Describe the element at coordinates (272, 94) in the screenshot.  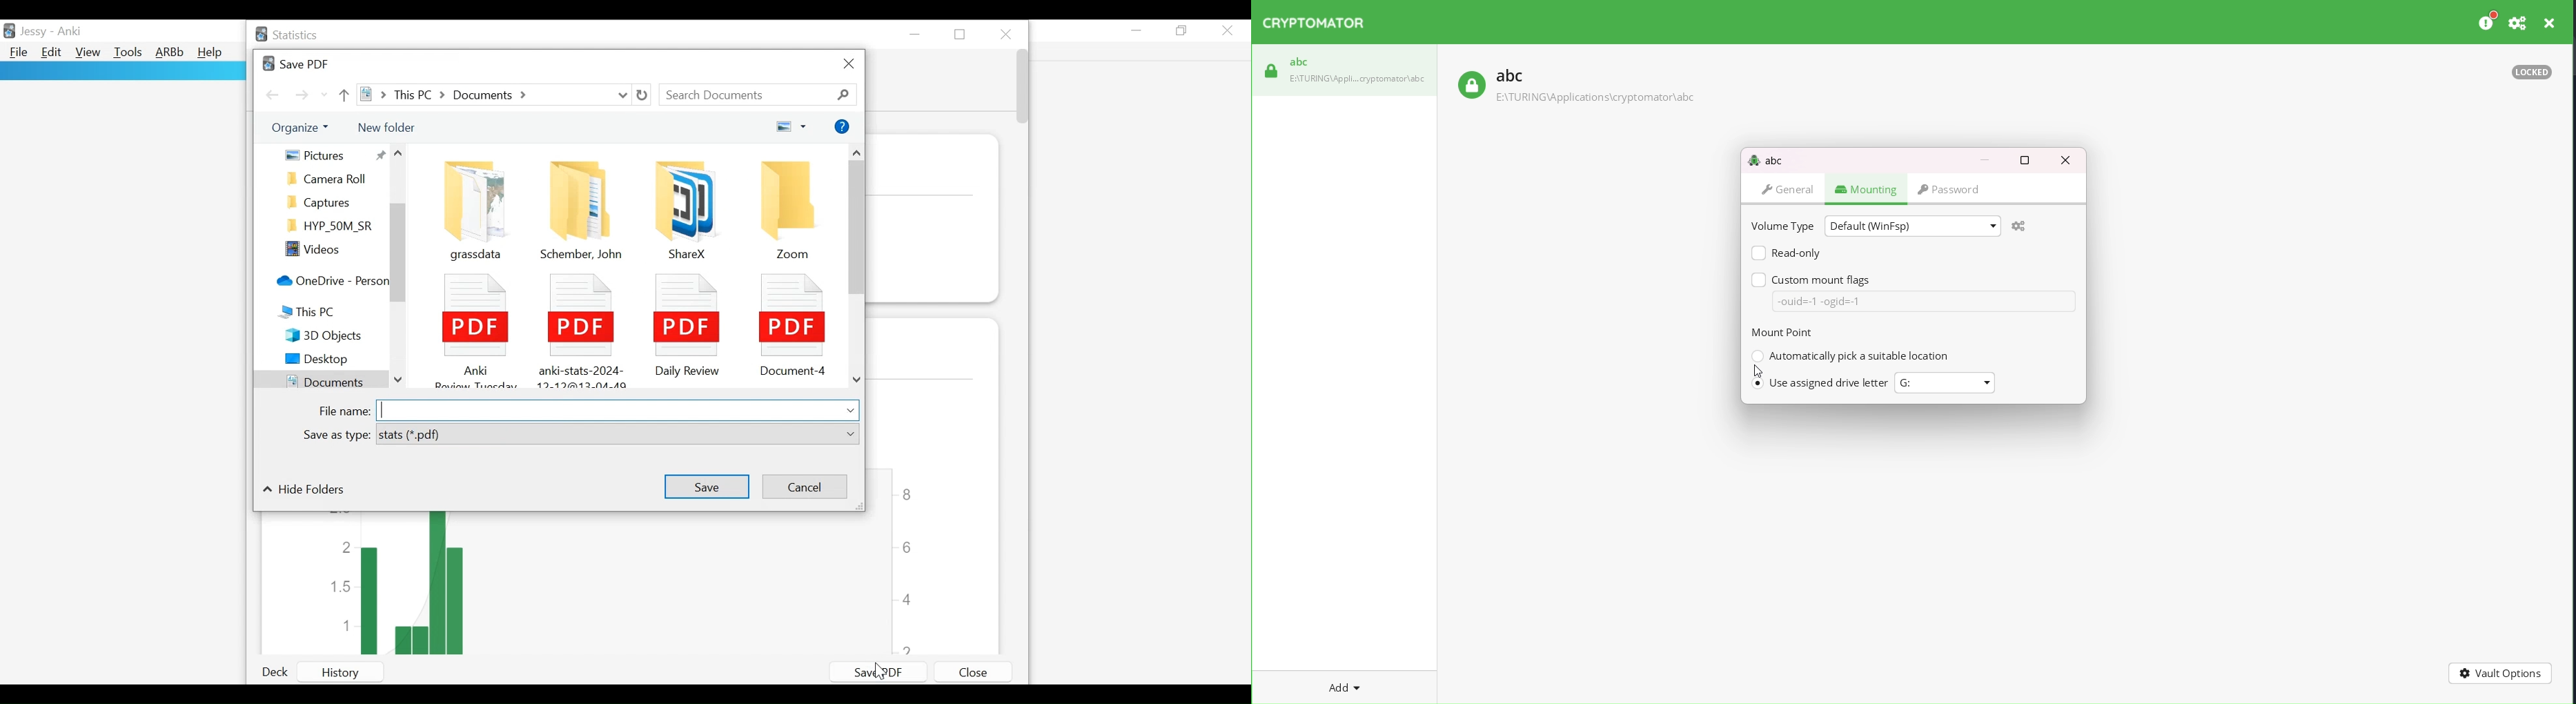
I see `Go back` at that location.